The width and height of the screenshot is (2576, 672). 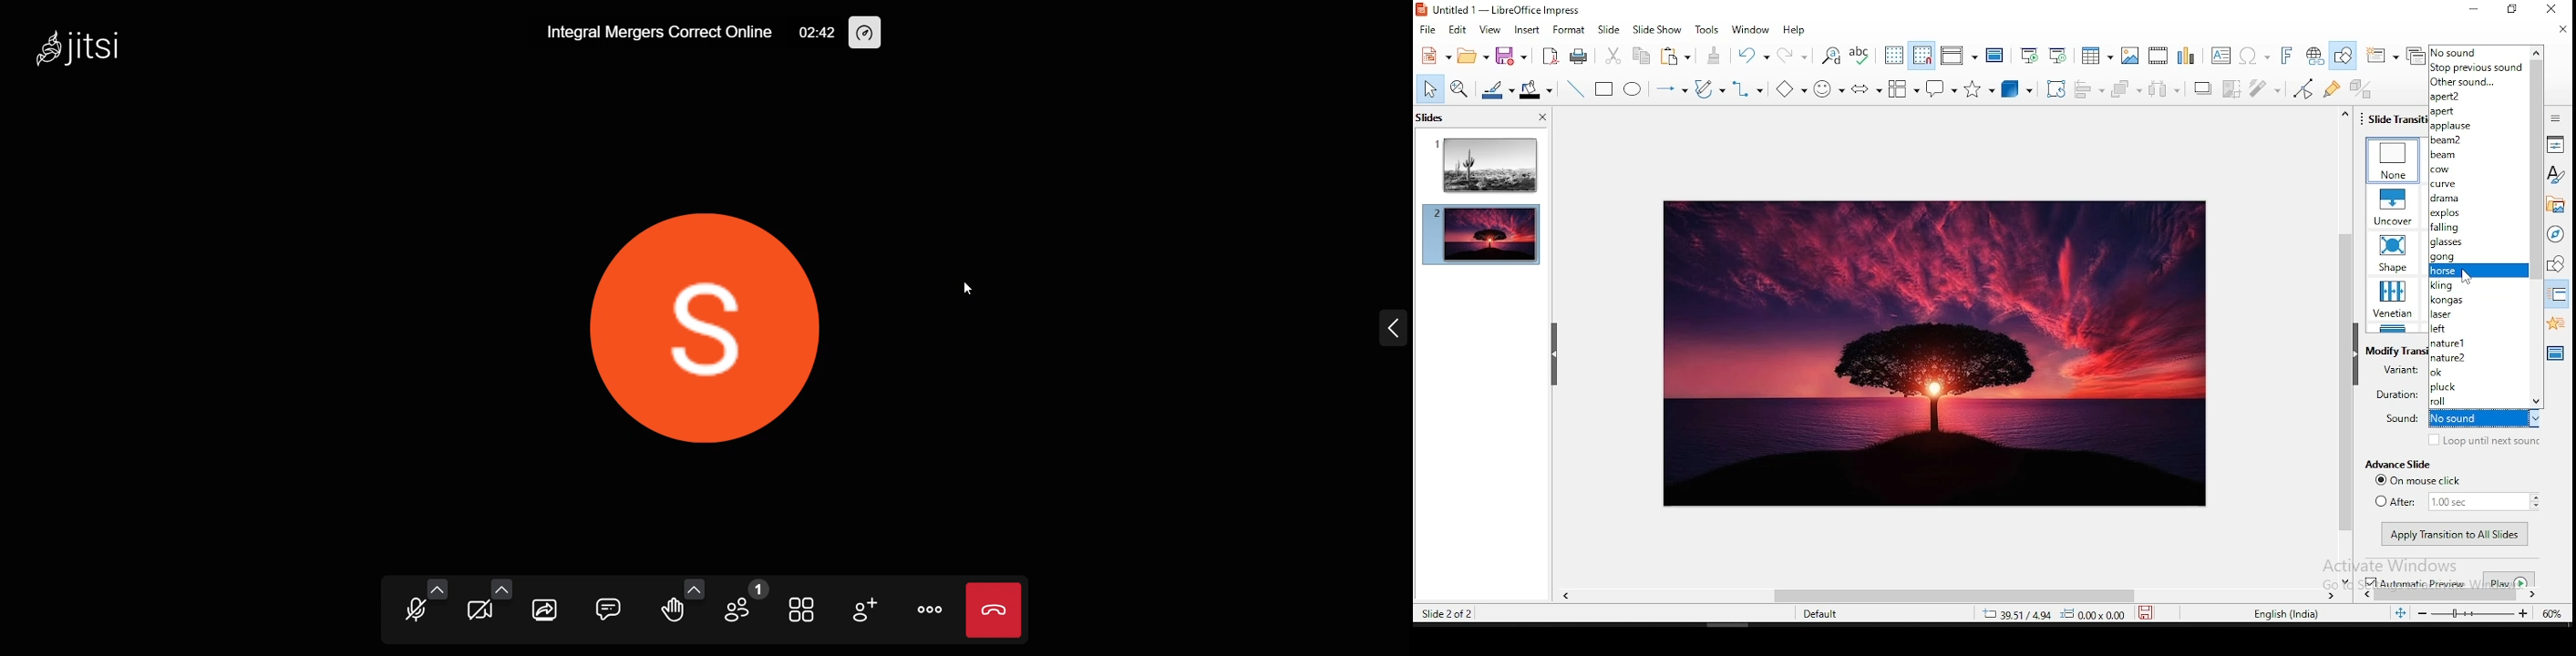 I want to click on apply transition to all slides, so click(x=2456, y=535).